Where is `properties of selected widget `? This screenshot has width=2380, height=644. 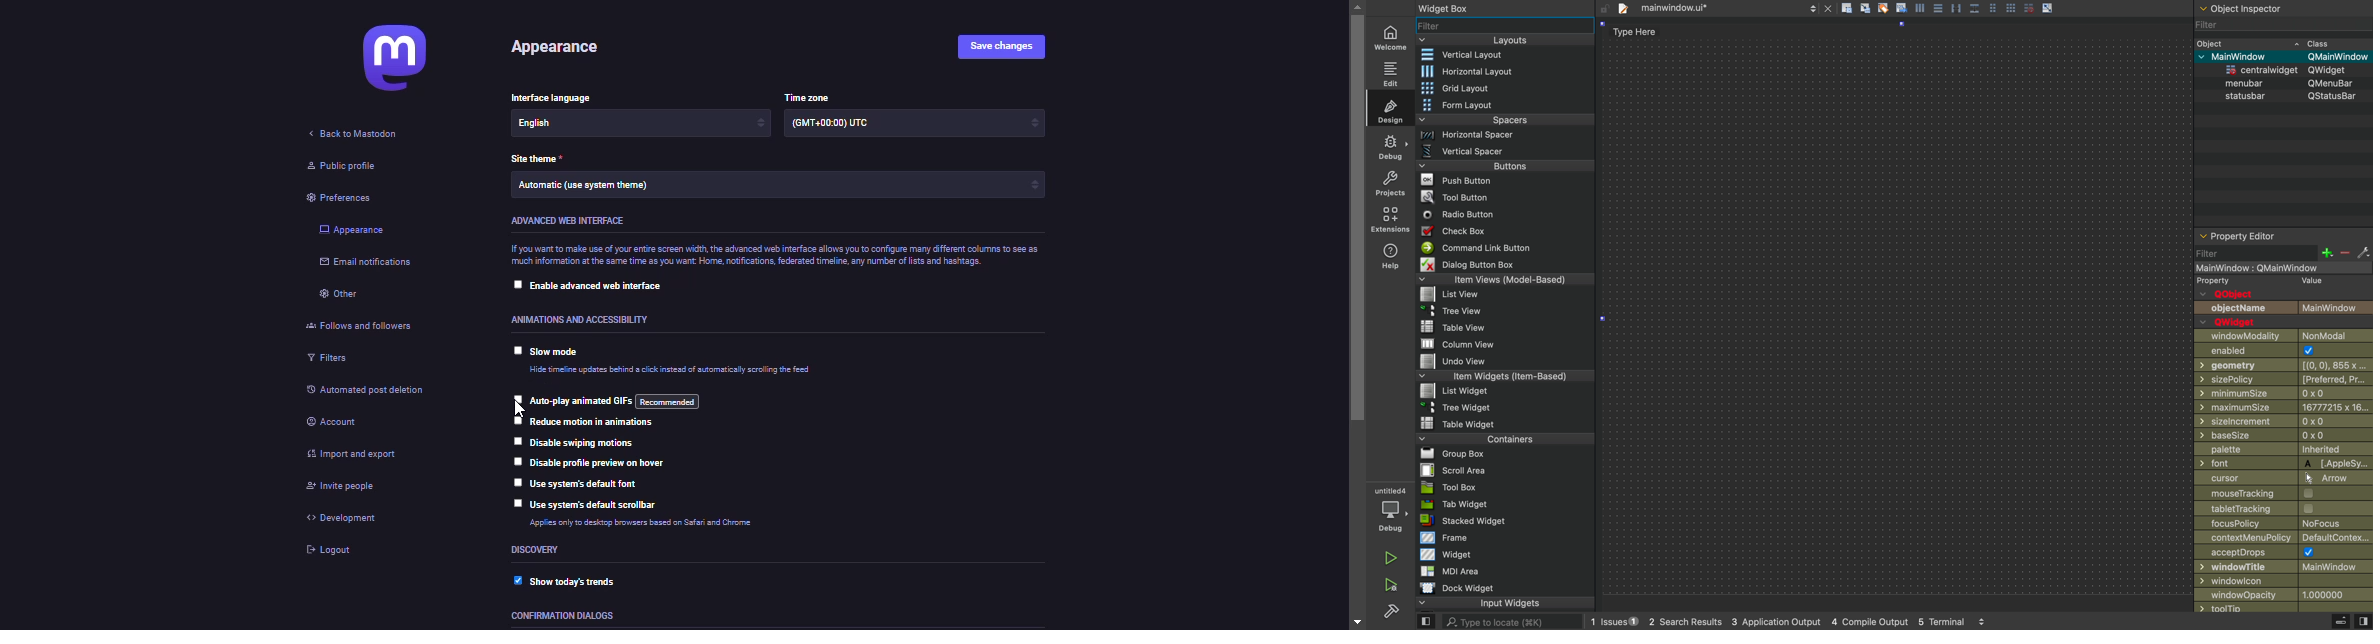 properties of selected widget  is located at coordinates (2283, 235).